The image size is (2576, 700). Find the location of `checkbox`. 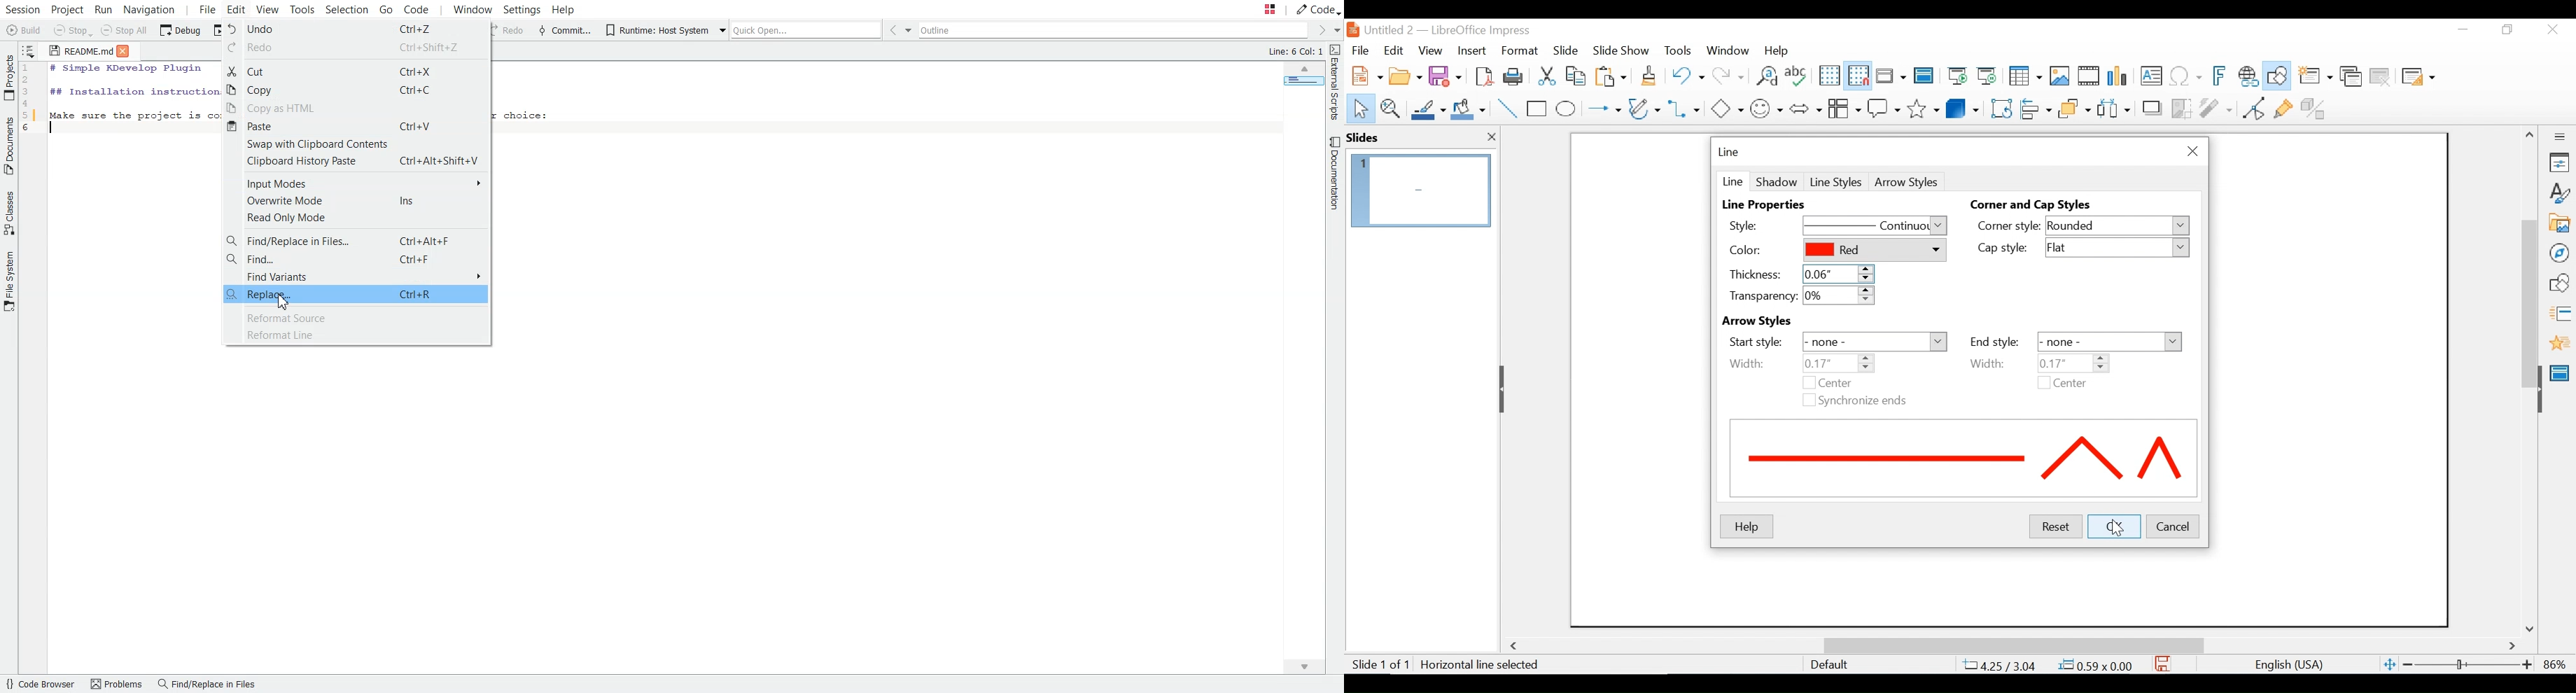

checkbox is located at coordinates (1808, 383).